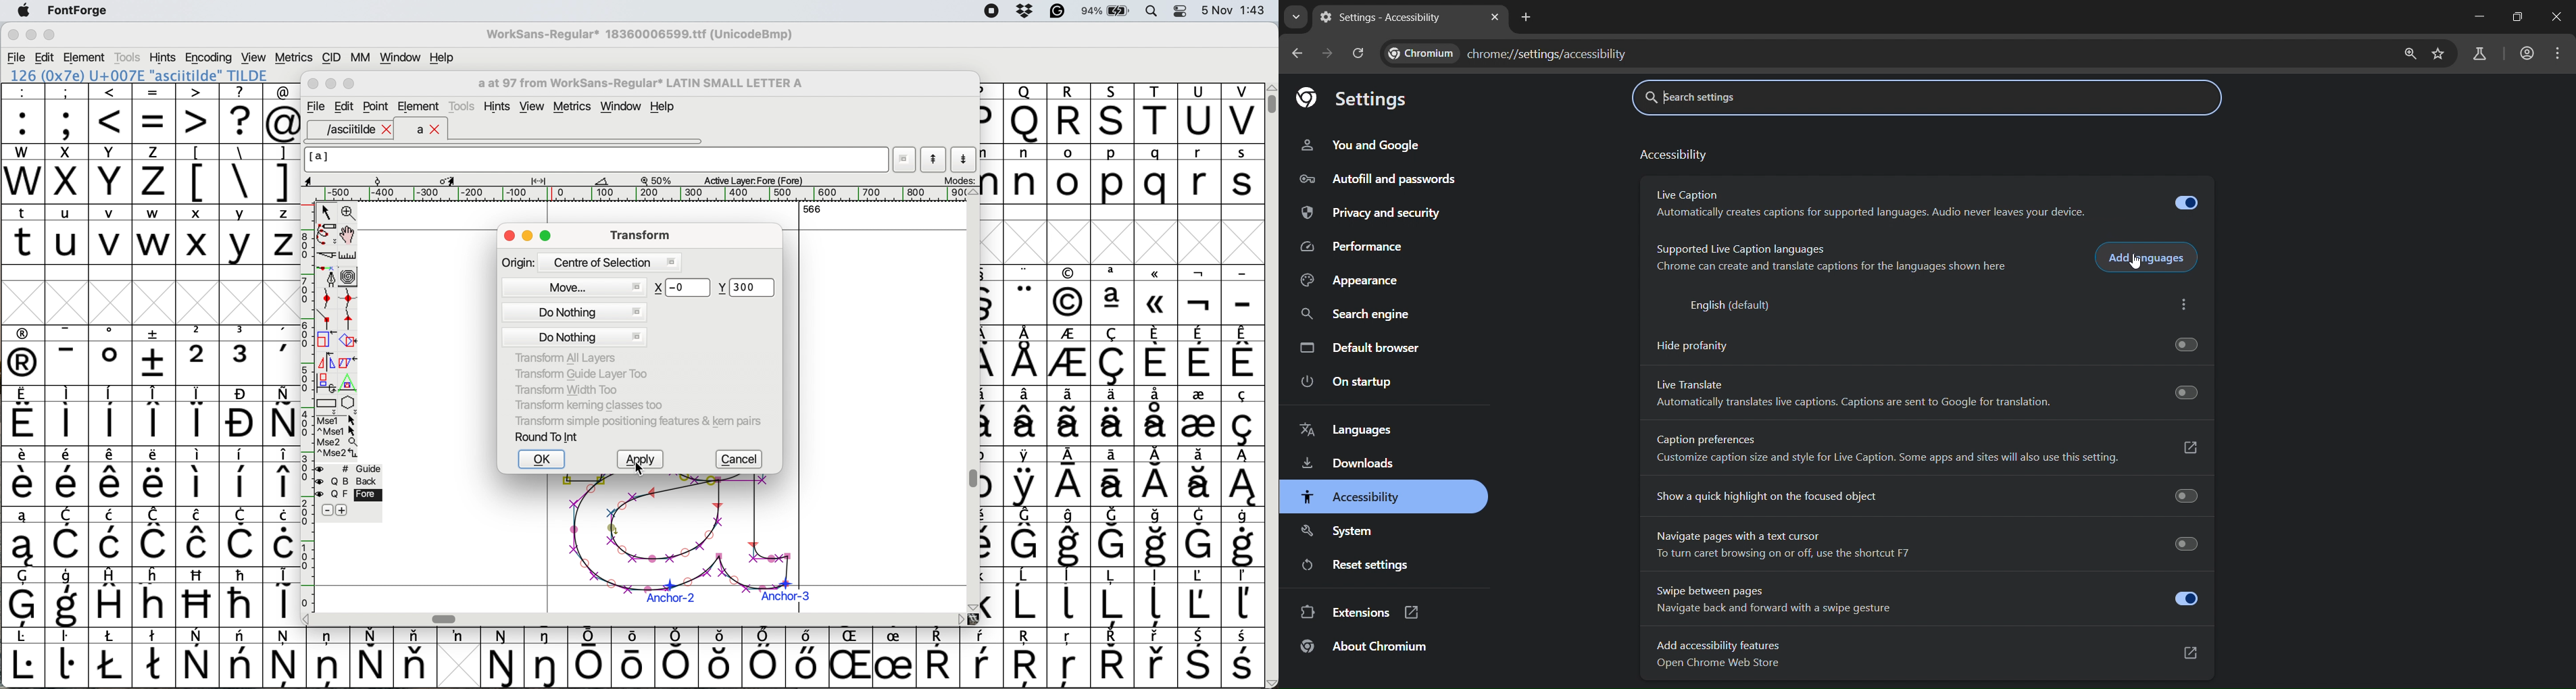  Describe the element at coordinates (805, 657) in the screenshot. I see `symbol` at that location.